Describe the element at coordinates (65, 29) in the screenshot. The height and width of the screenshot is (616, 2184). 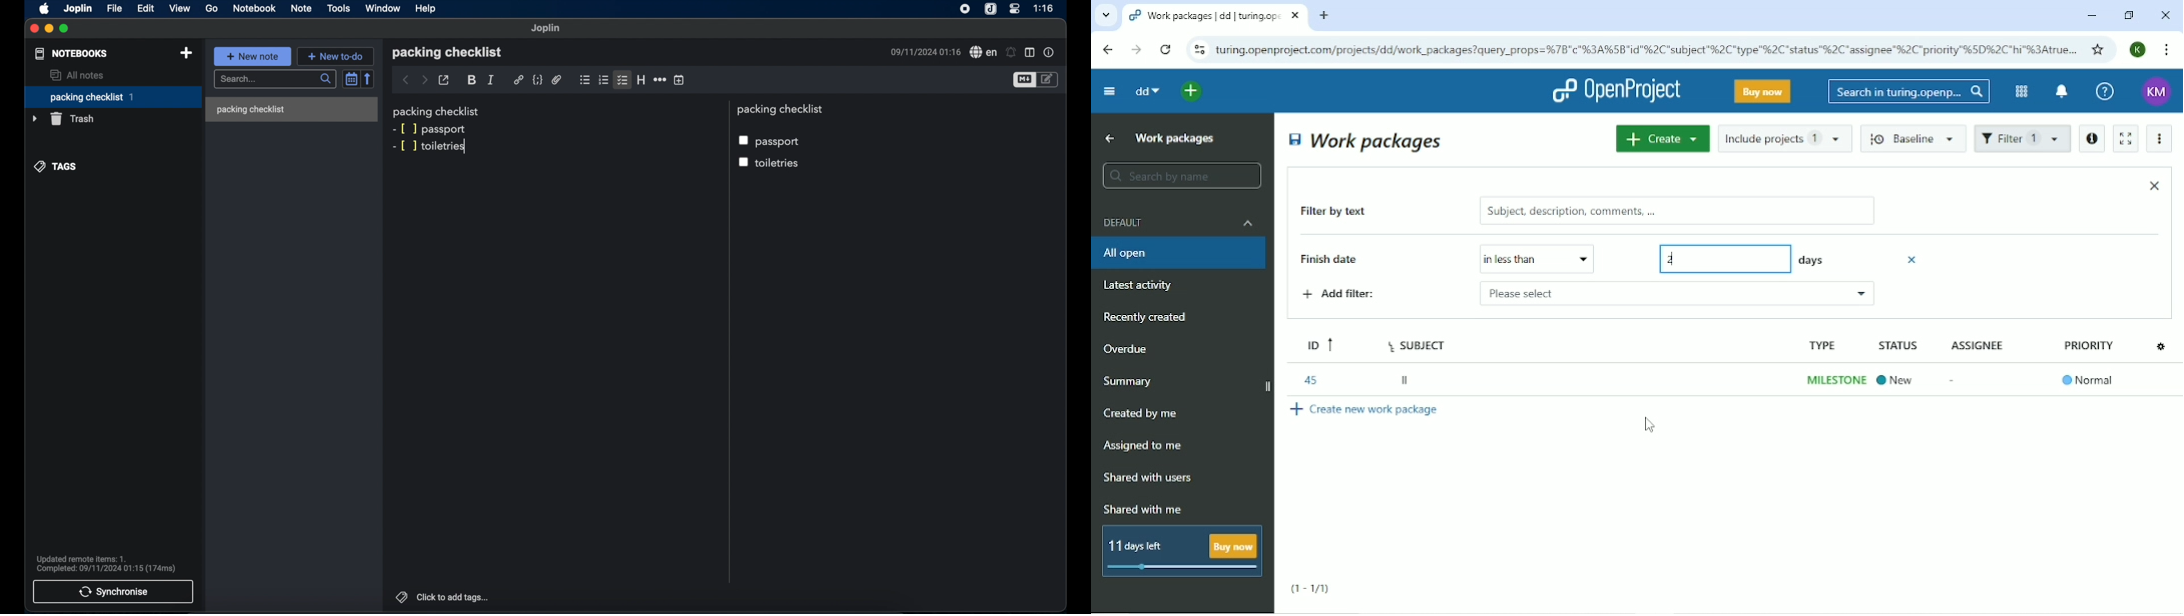
I see `maximize` at that location.